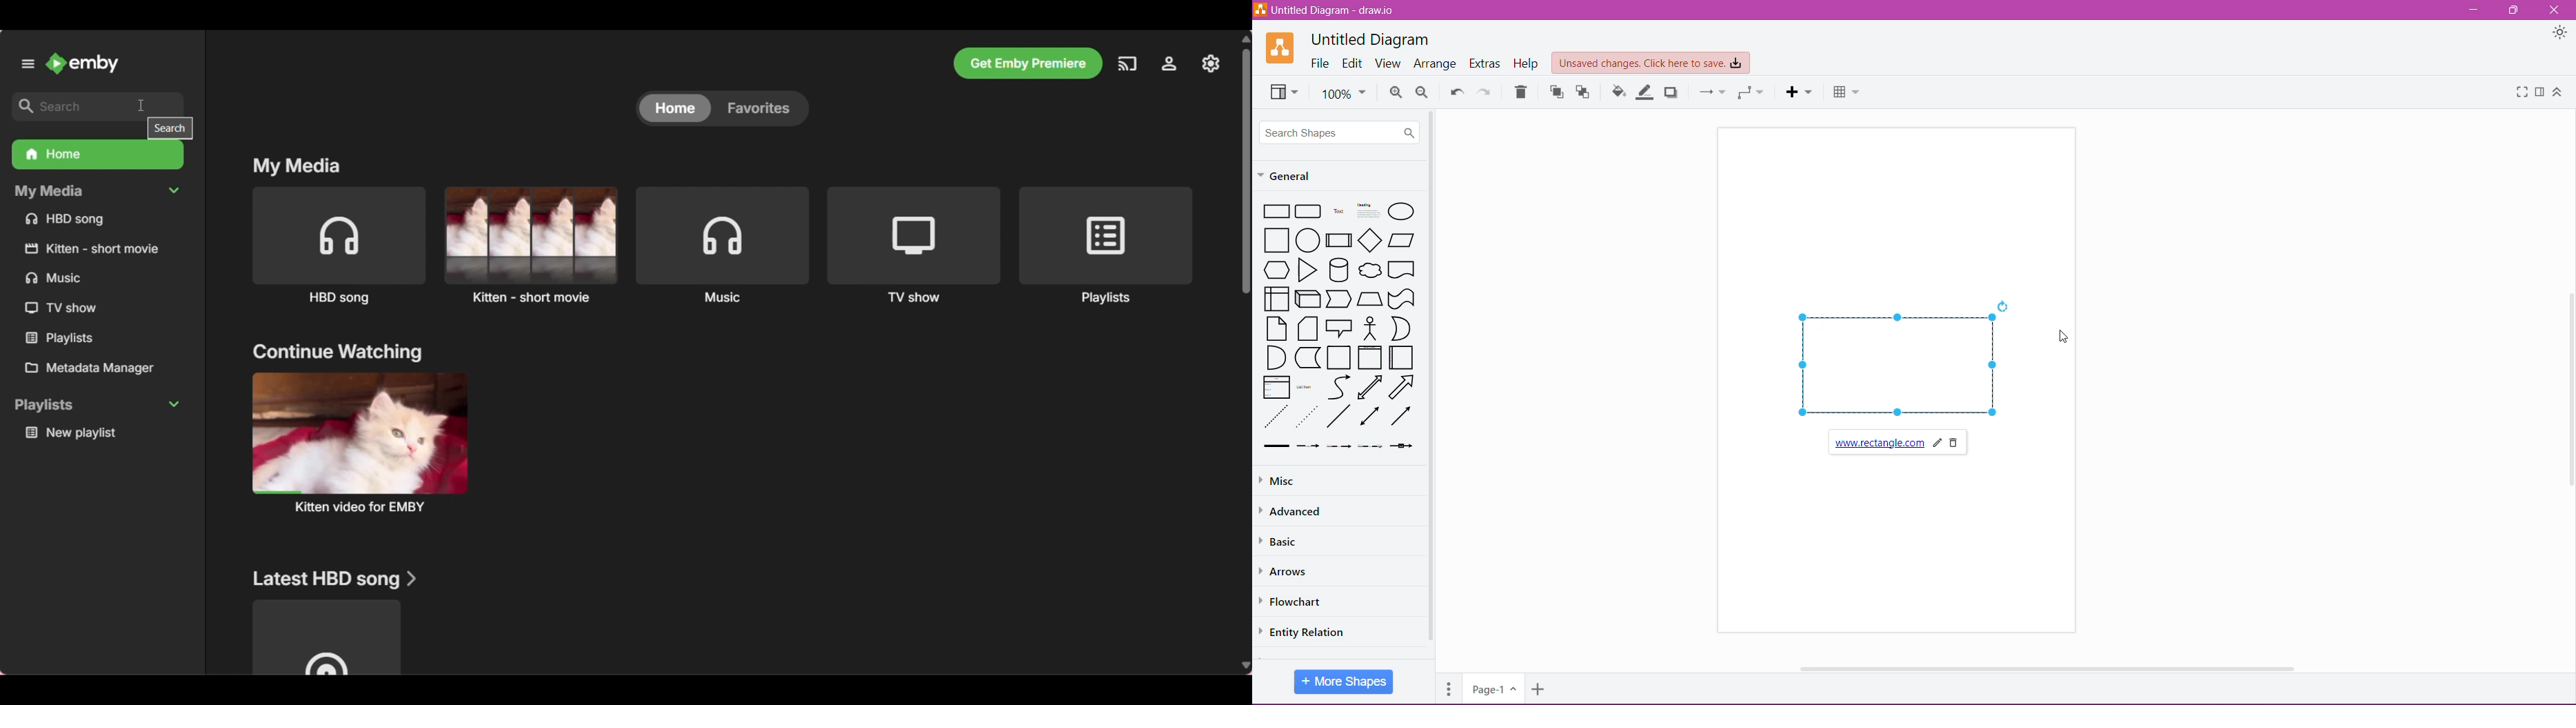 Image resolution: width=2576 pixels, height=728 pixels. Describe the element at coordinates (1372, 40) in the screenshot. I see `Untitled Diagram` at that location.